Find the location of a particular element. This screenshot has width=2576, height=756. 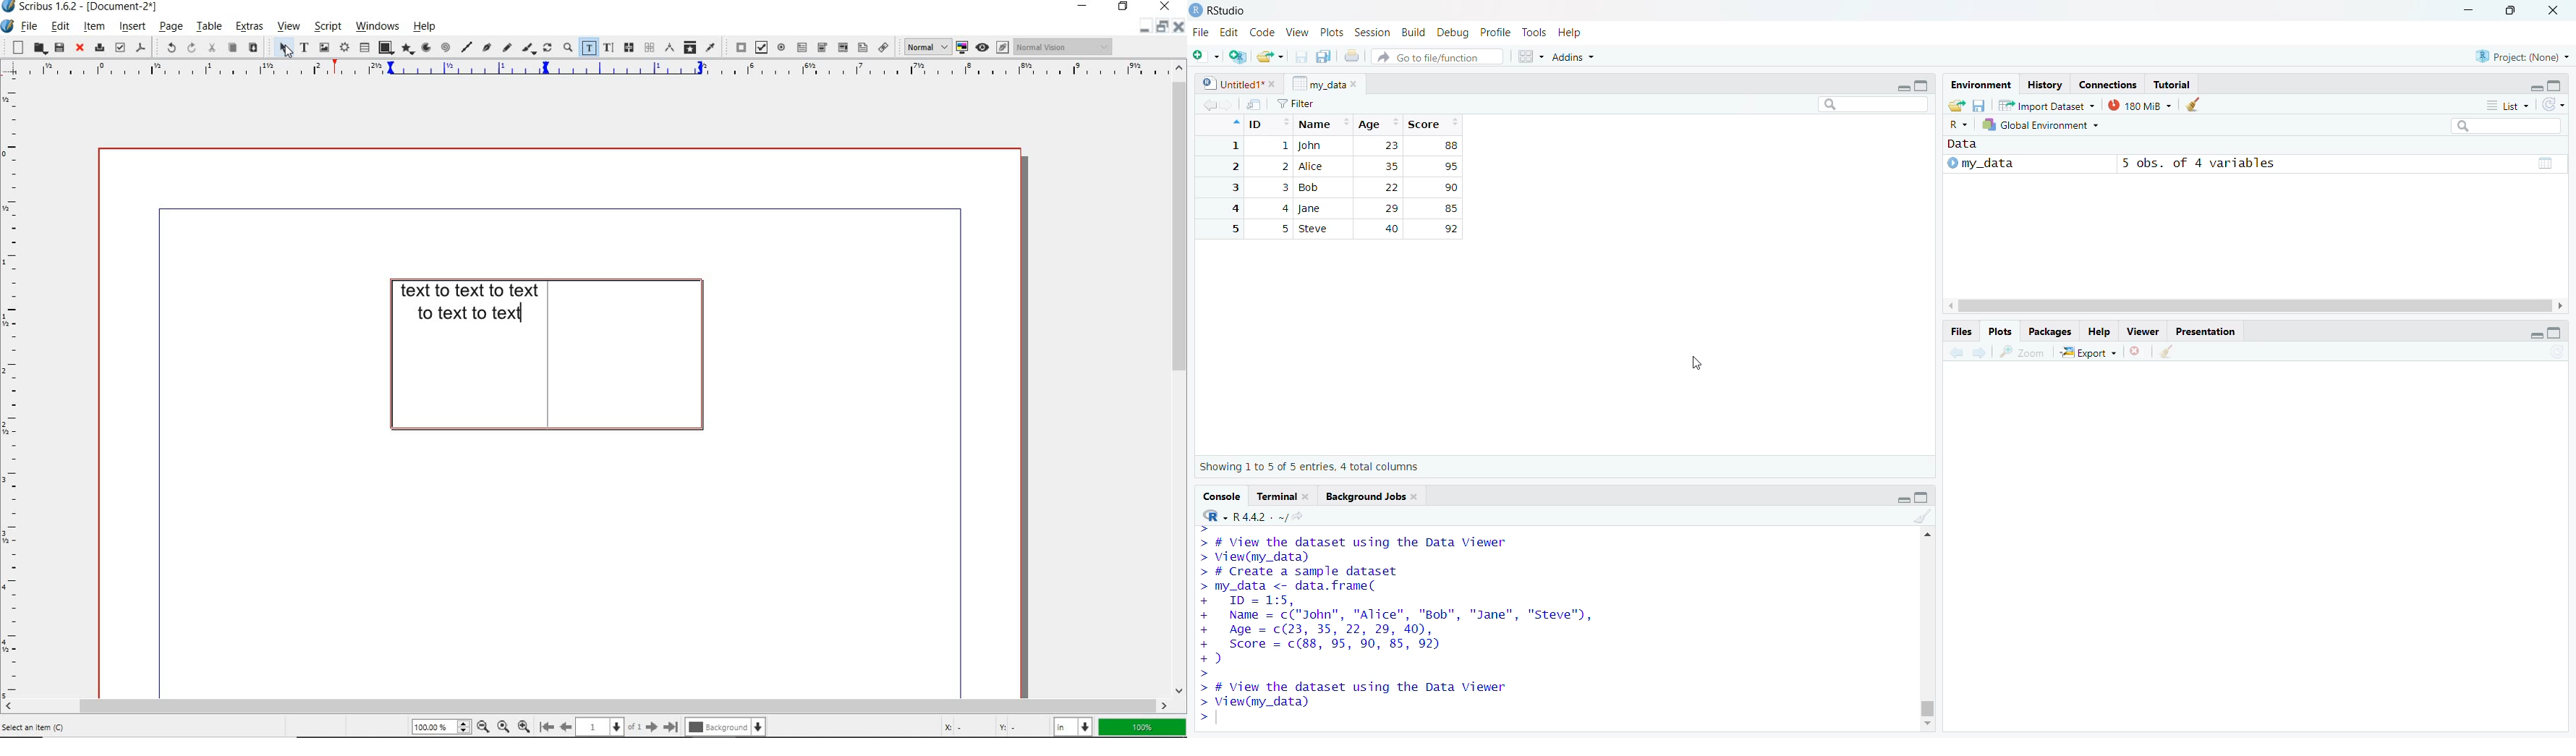

Maximize is located at coordinates (2554, 86).